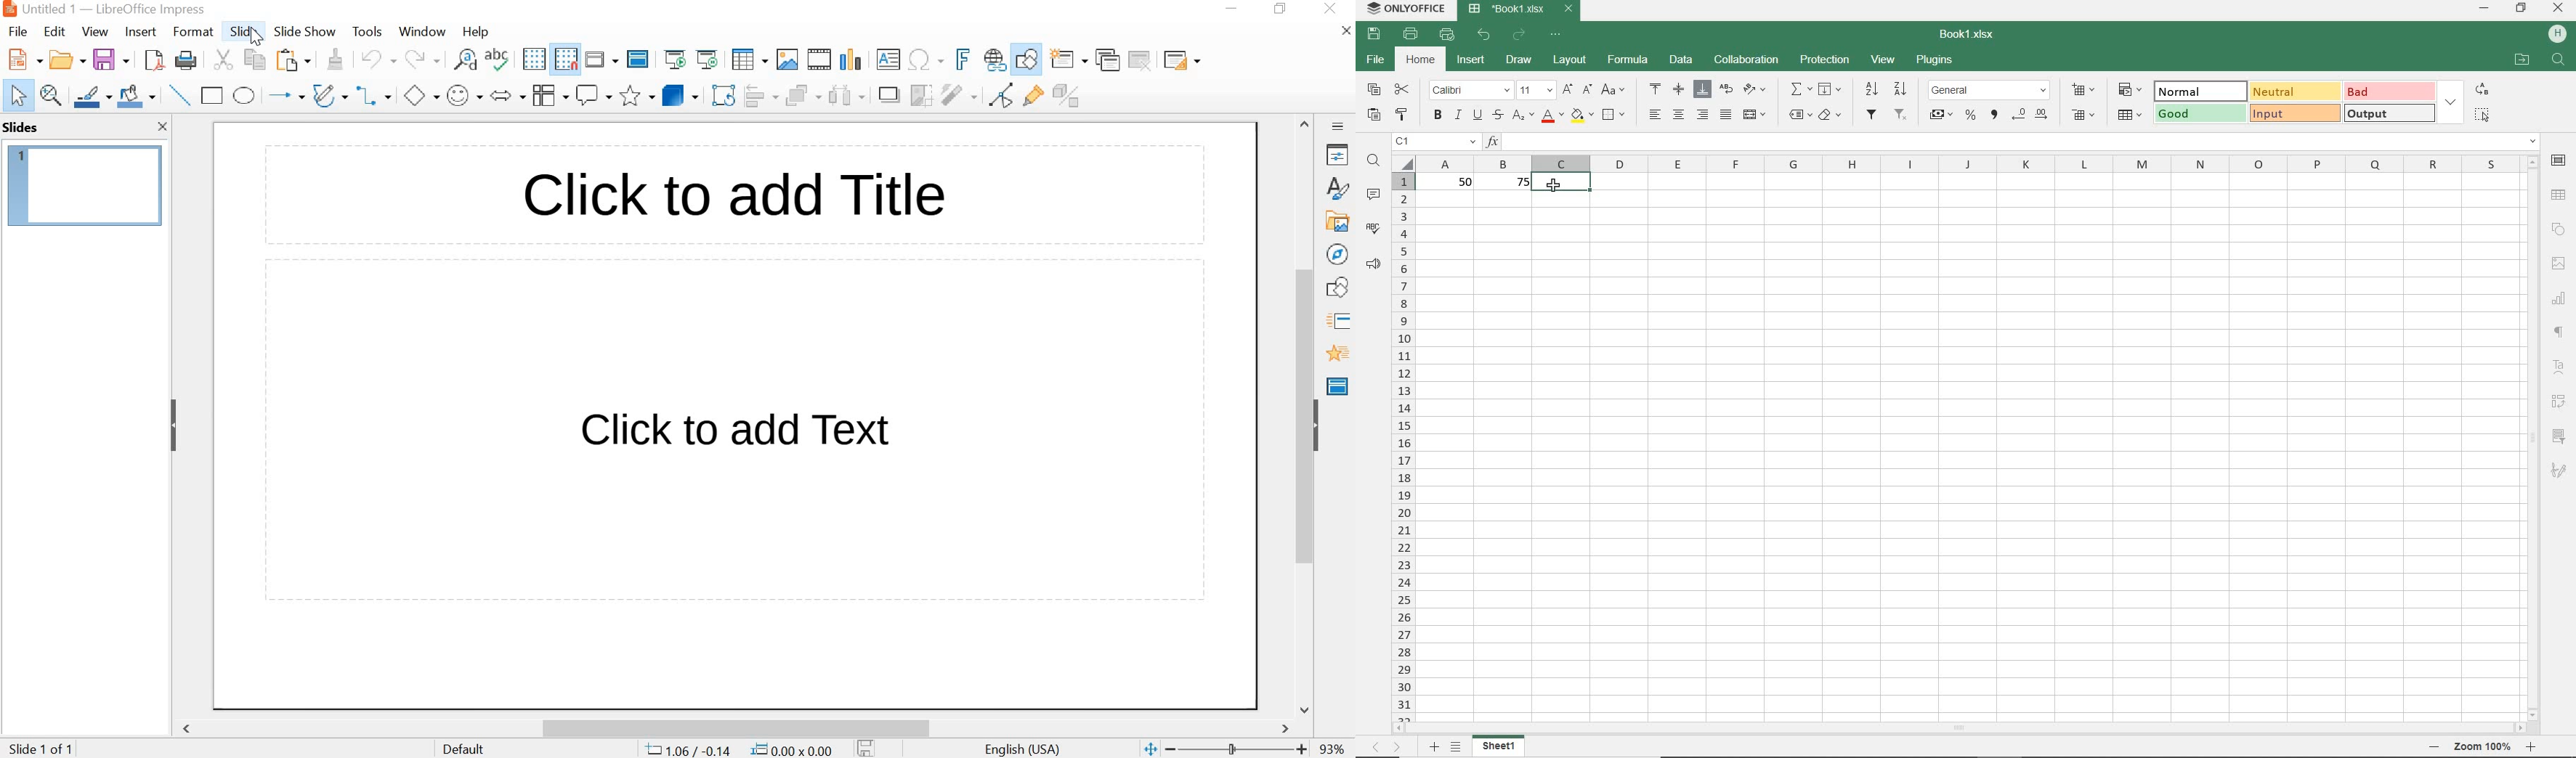 This screenshot has width=2576, height=784. Describe the element at coordinates (1484, 36) in the screenshot. I see `undo` at that location.